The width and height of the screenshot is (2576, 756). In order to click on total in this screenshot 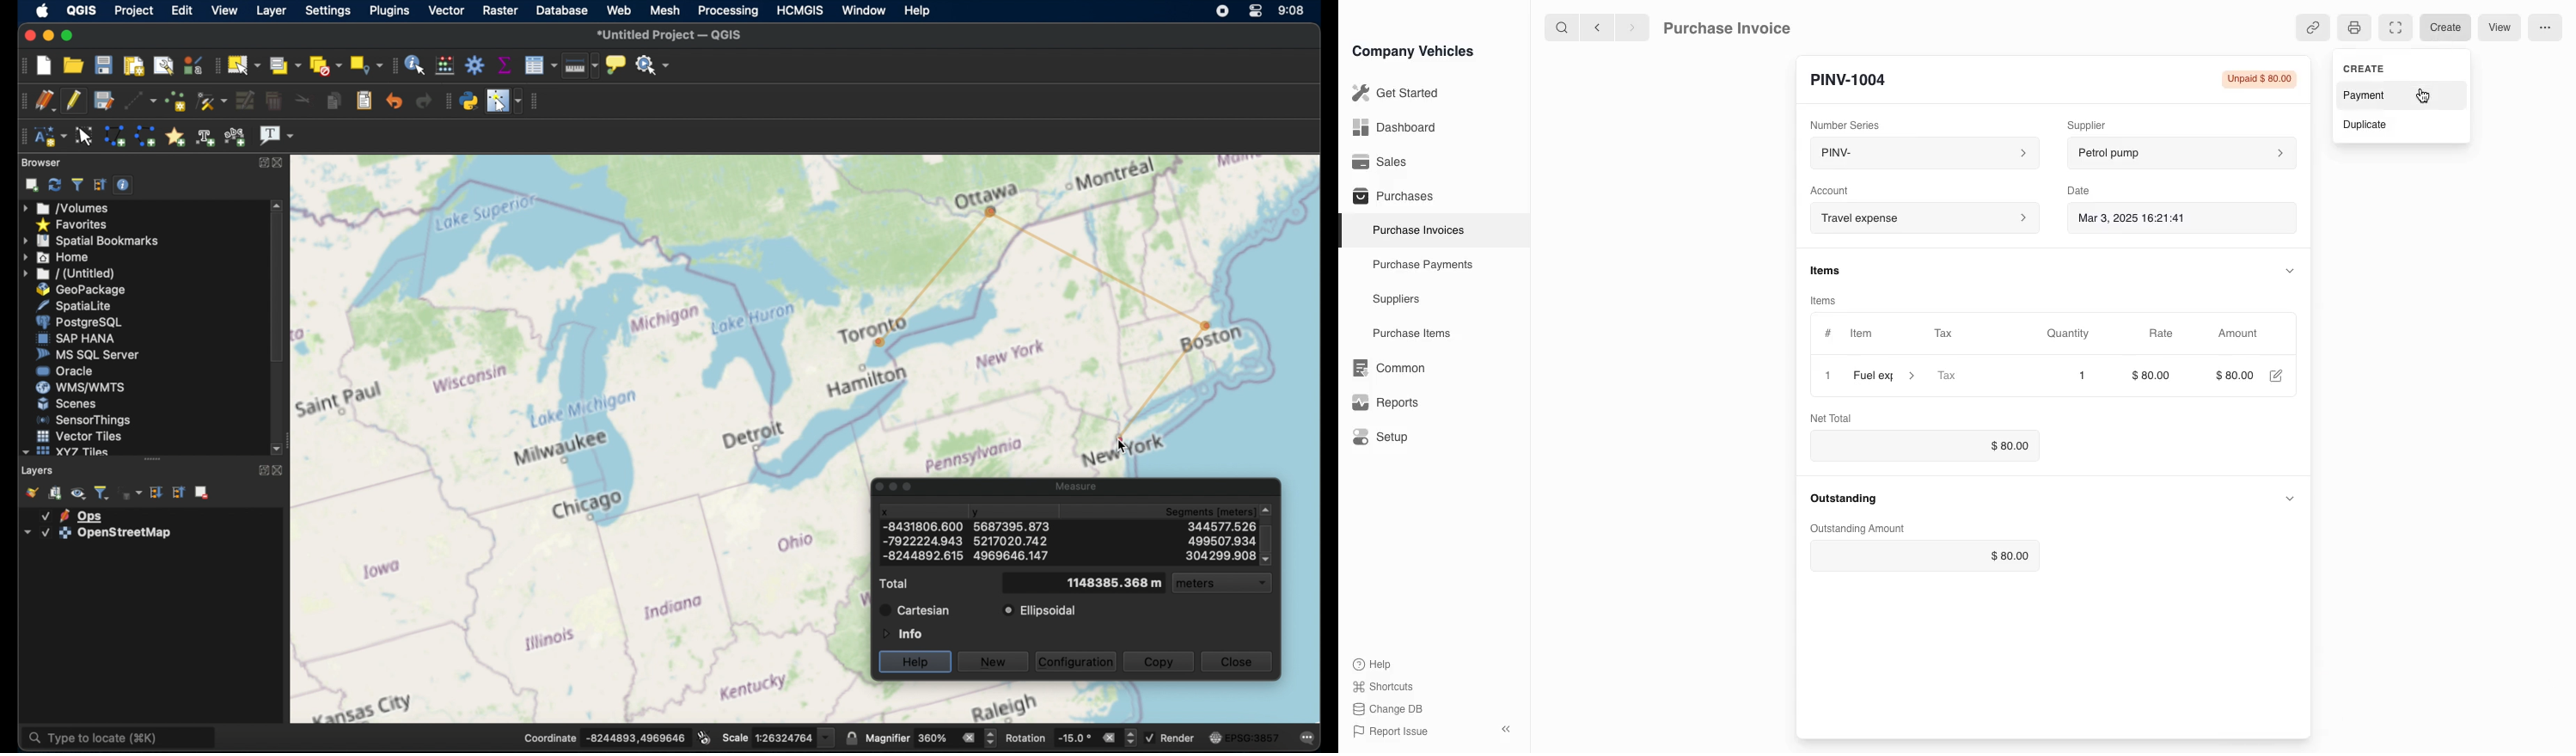, I will do `click(893, 584)`.